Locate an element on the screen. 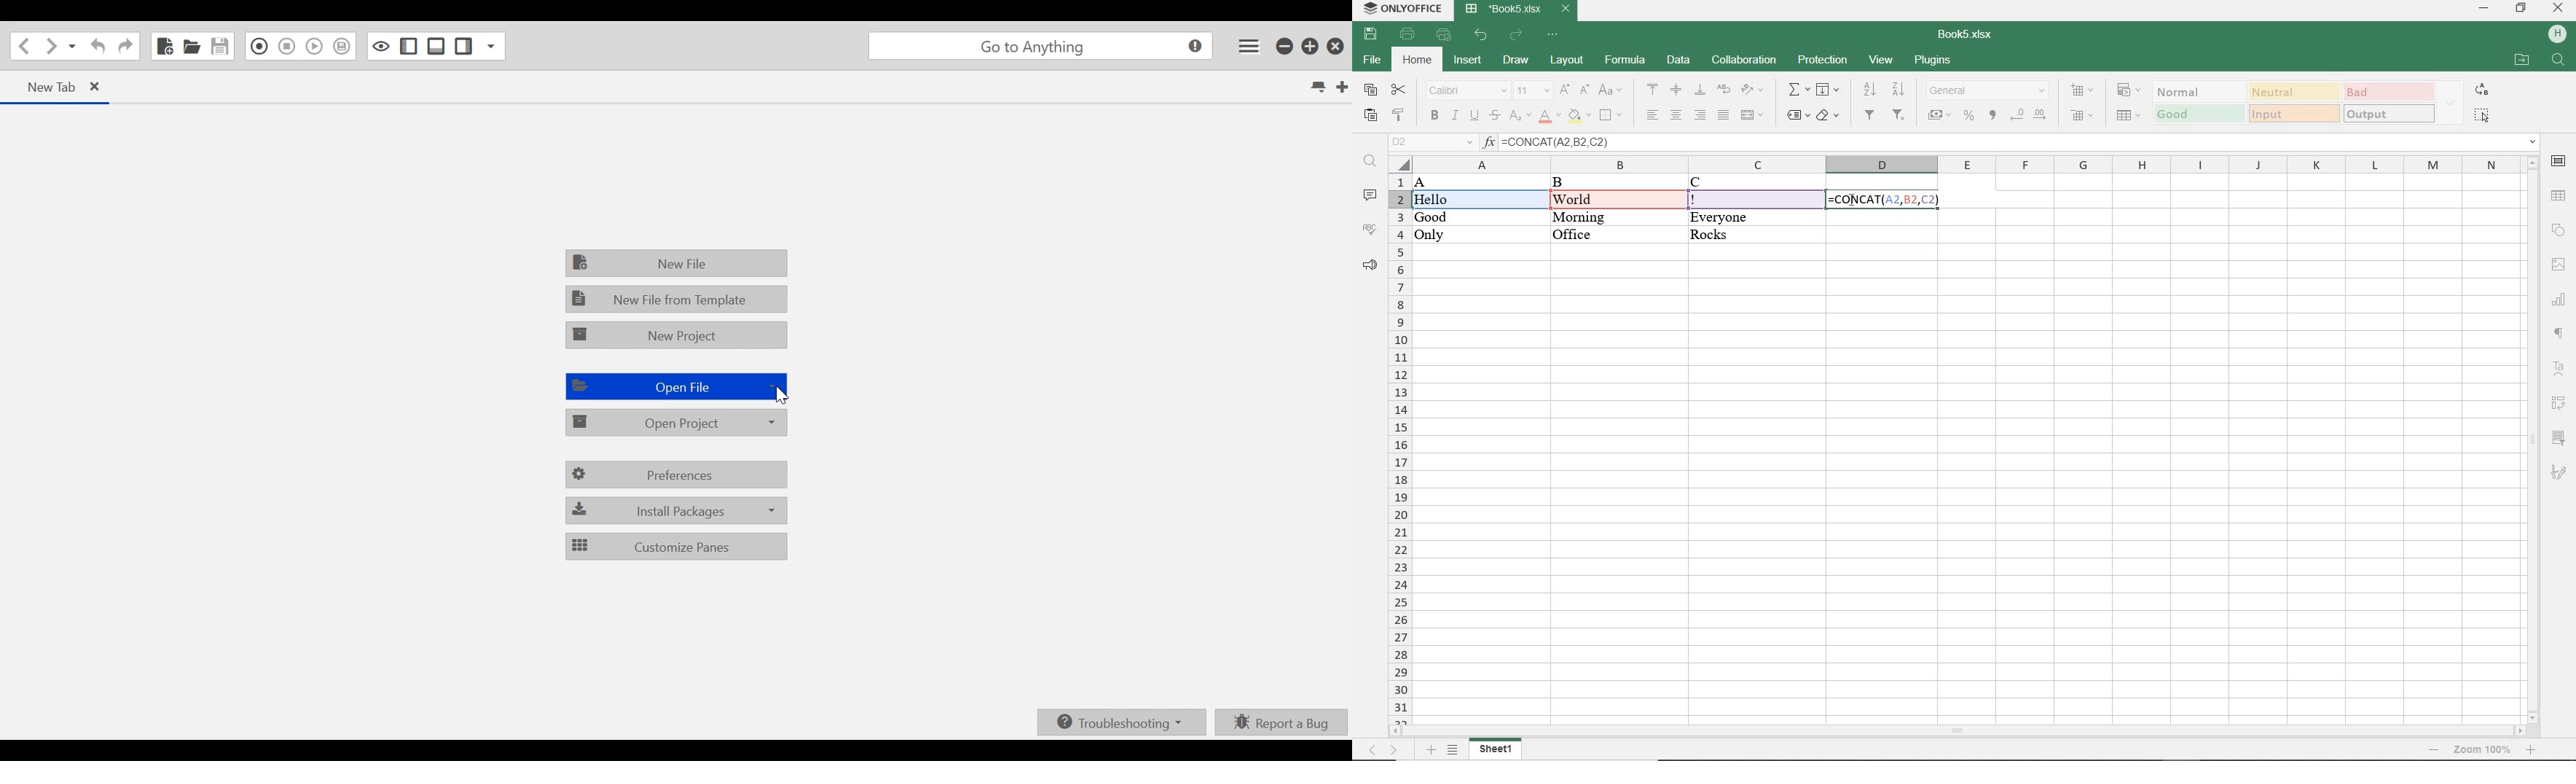 This screenshot has width=2576, height=784. FORMULA is located at coordinates (1883, 200).